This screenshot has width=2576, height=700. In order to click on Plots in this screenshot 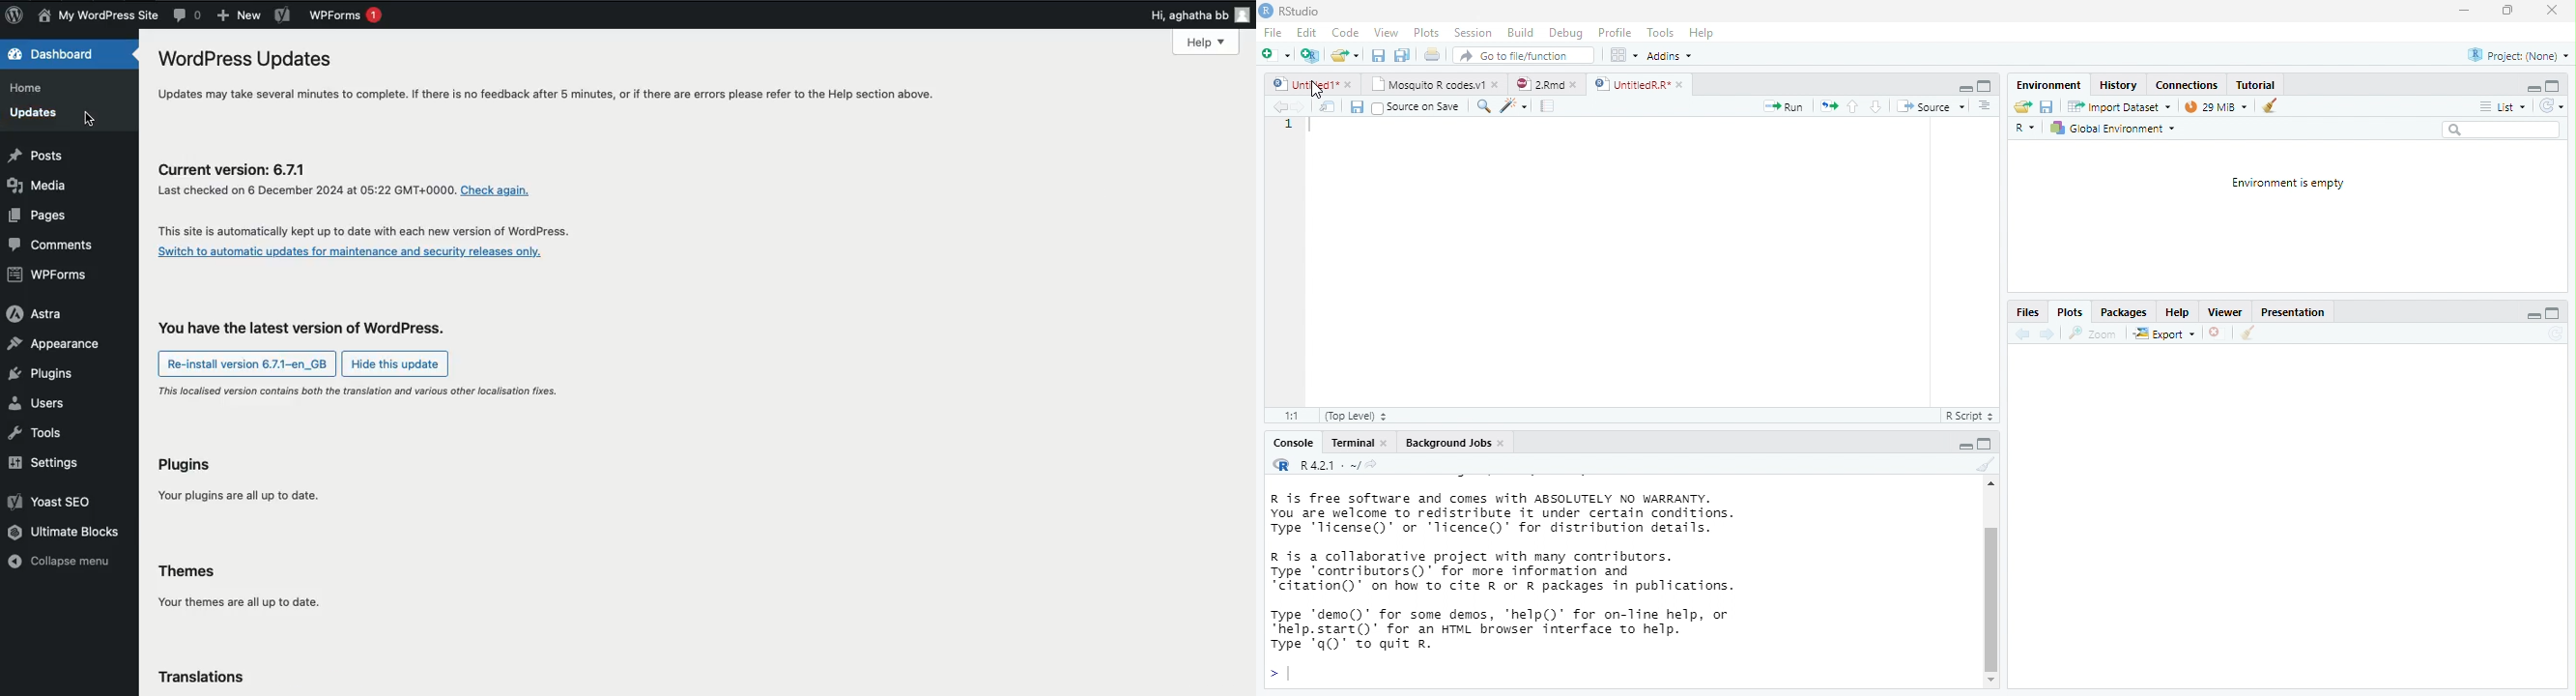, I will do `click(1427, 33)`.